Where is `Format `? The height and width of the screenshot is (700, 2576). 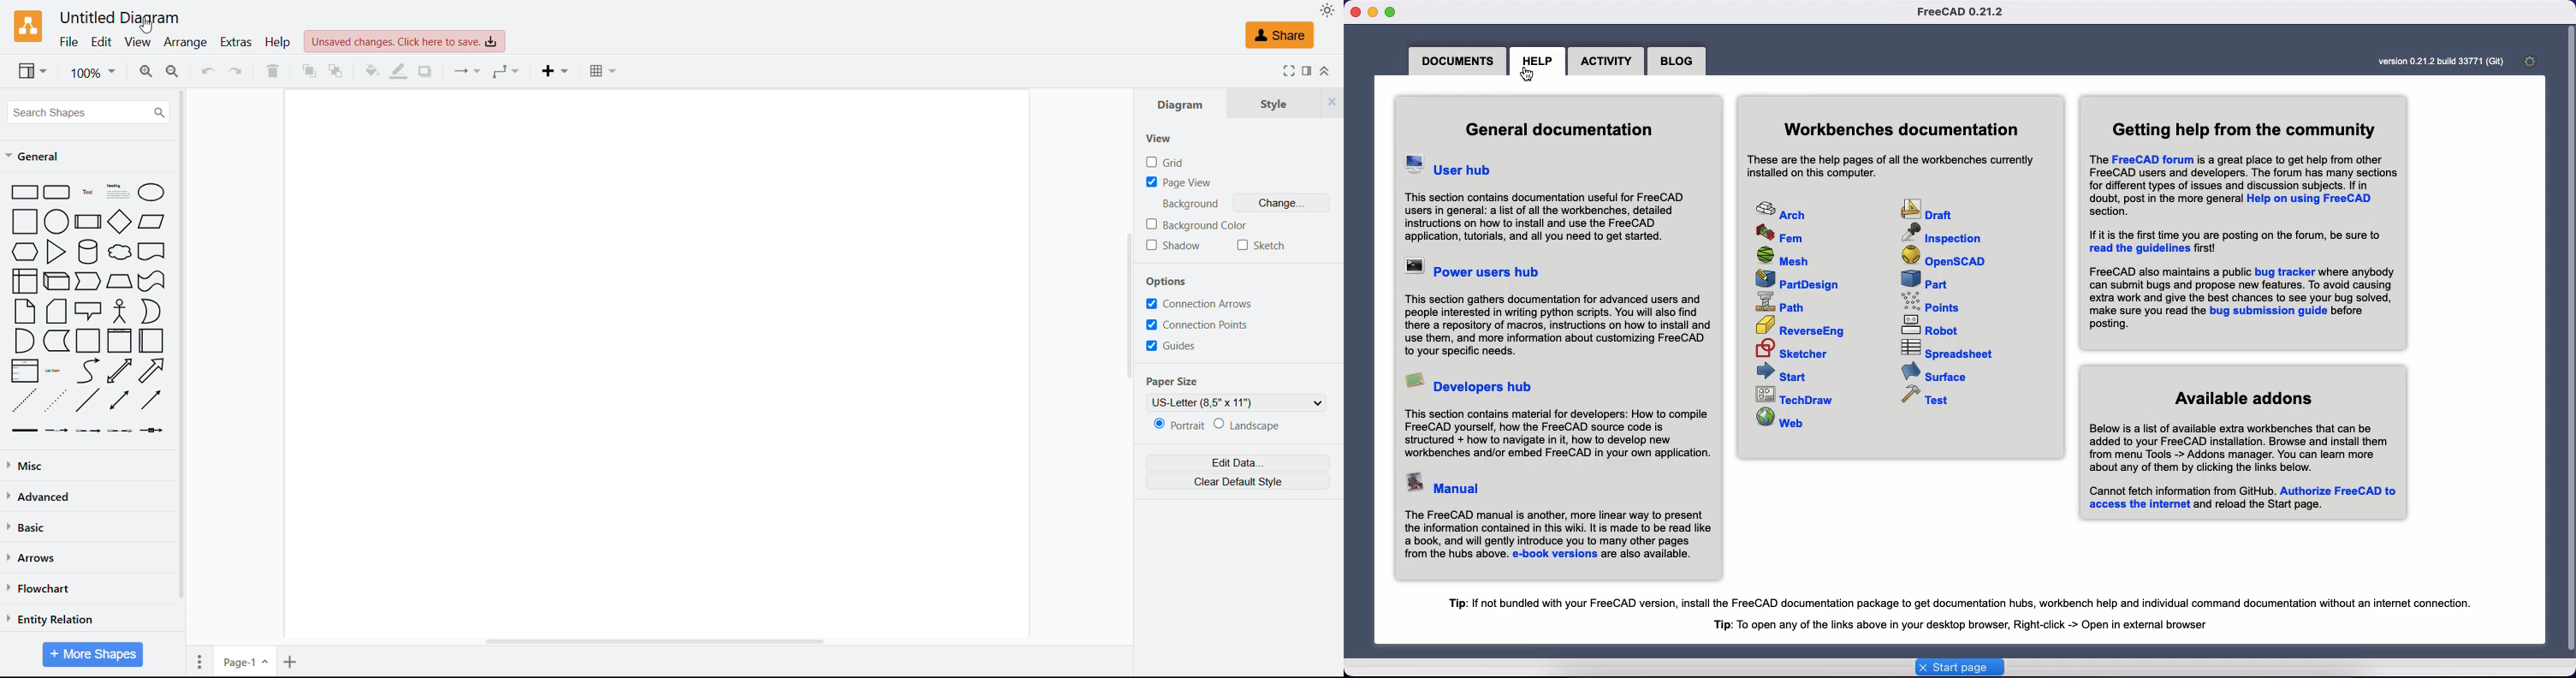 Format  is located at coordinates (1309, 71).